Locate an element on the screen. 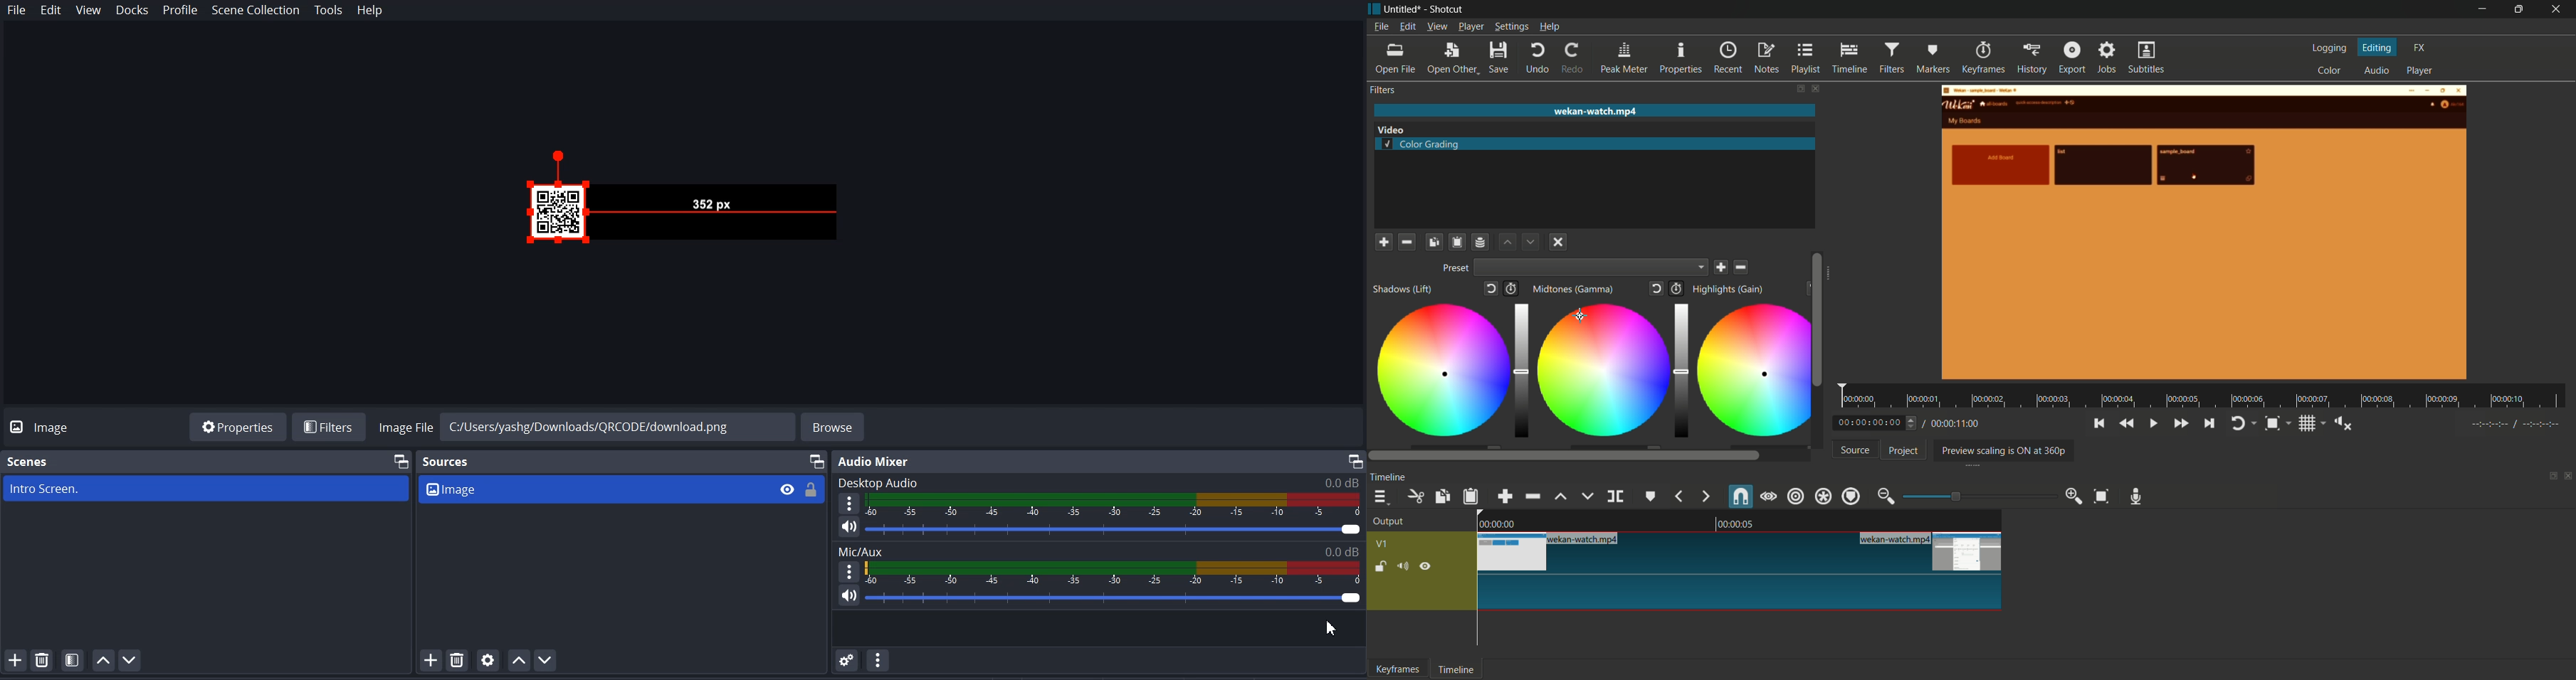  lift is located at coordinates (1561, 496).